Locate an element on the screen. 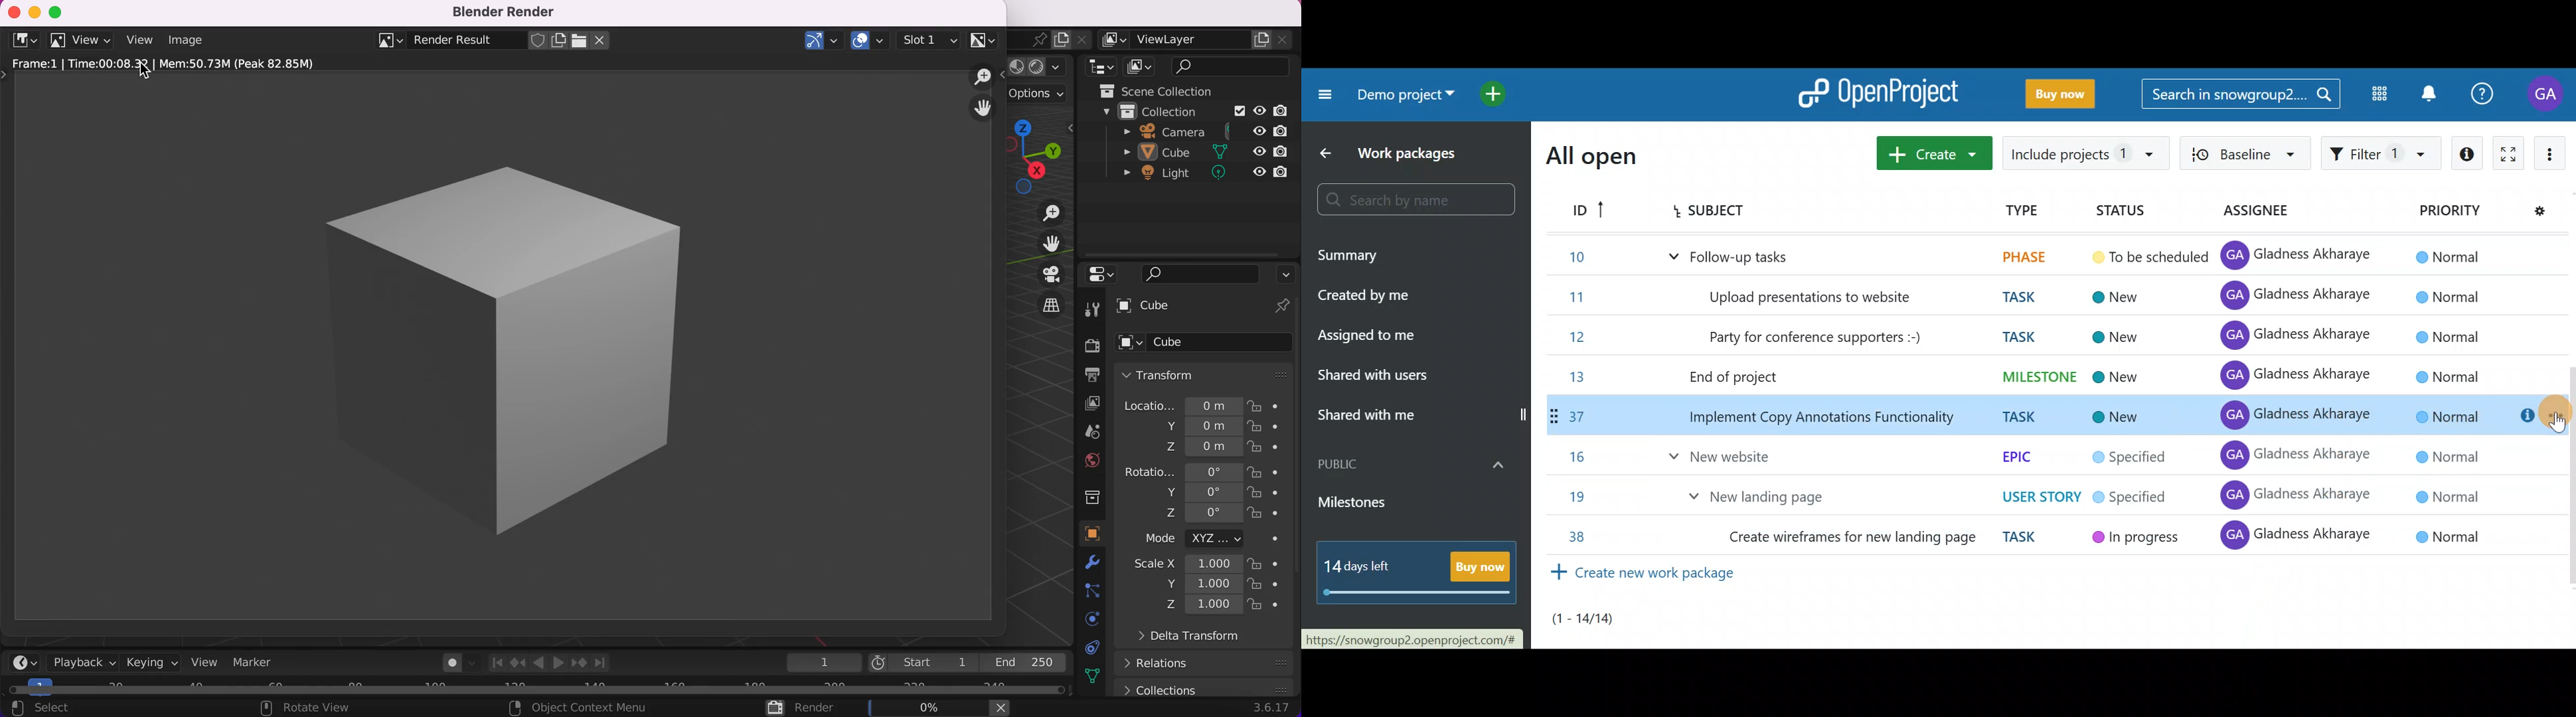 The width and height of the screenshot is (2576, 728). GA Gladness Akharaye is located at coordinates (2289, 337).